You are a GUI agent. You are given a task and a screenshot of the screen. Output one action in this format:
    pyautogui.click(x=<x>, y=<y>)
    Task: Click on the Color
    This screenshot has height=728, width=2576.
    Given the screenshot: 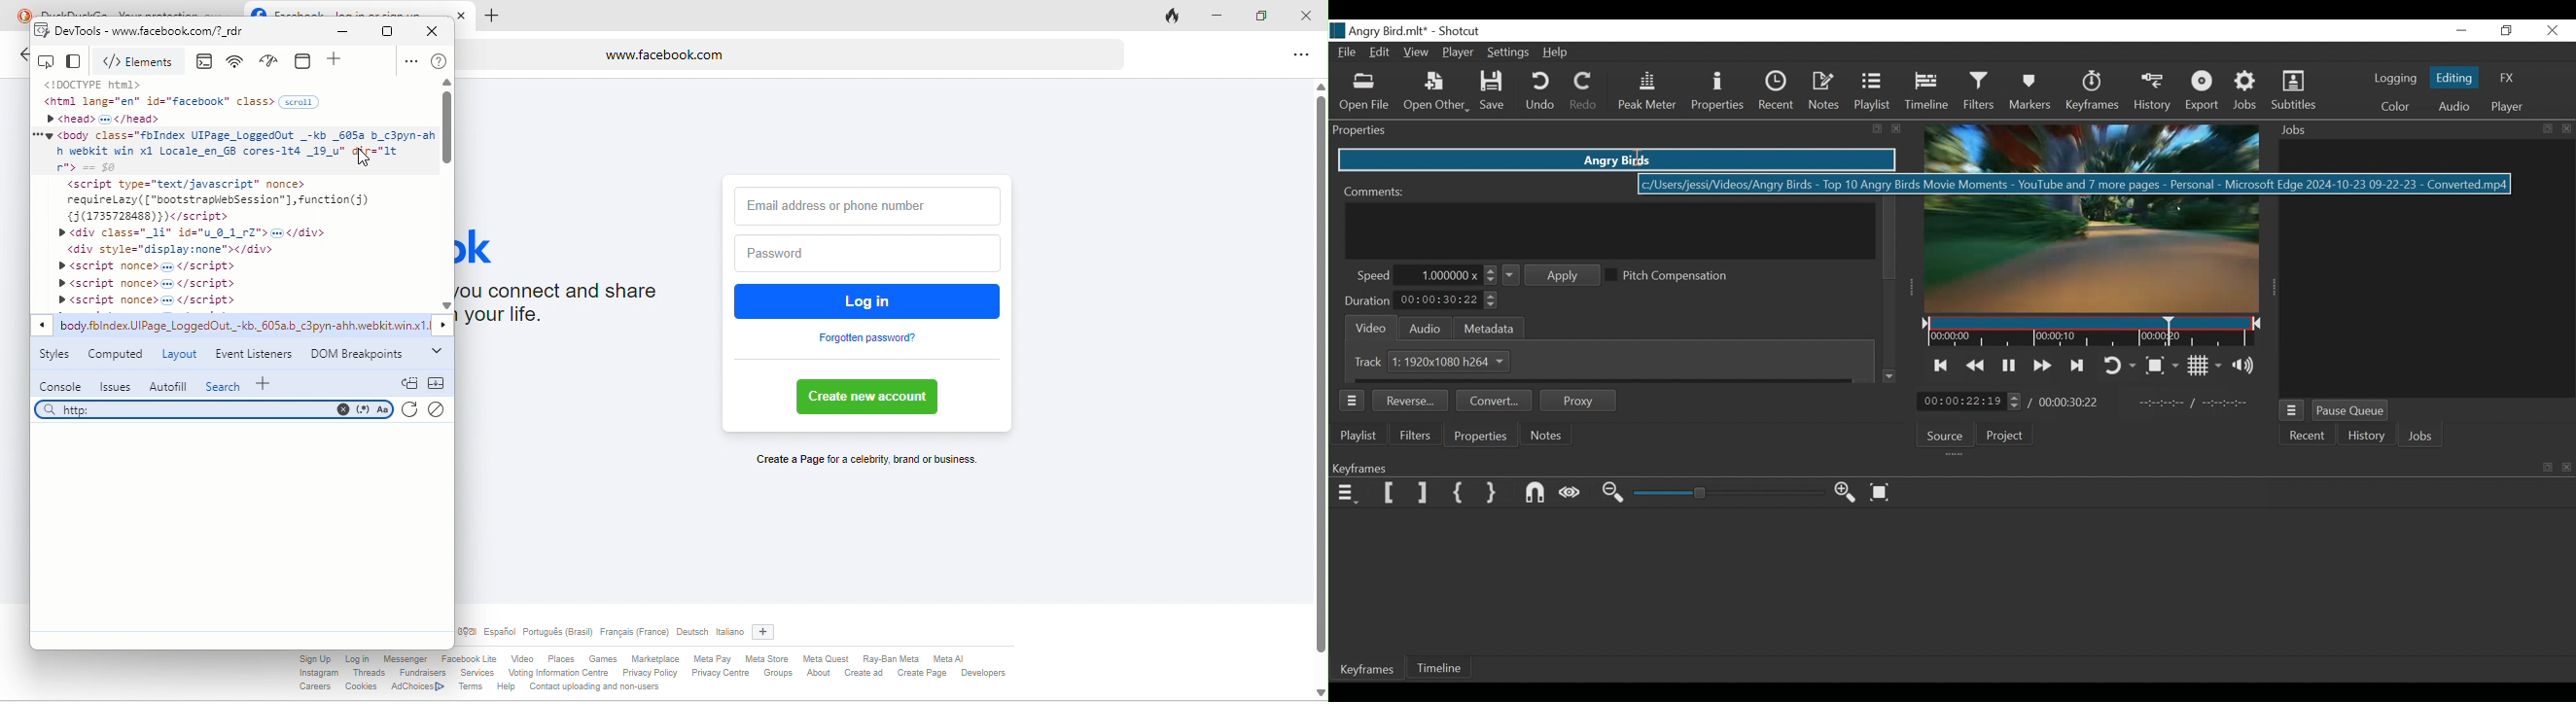 What is the action you would take?
    pyautogui.click(x=2395, y=107)
    